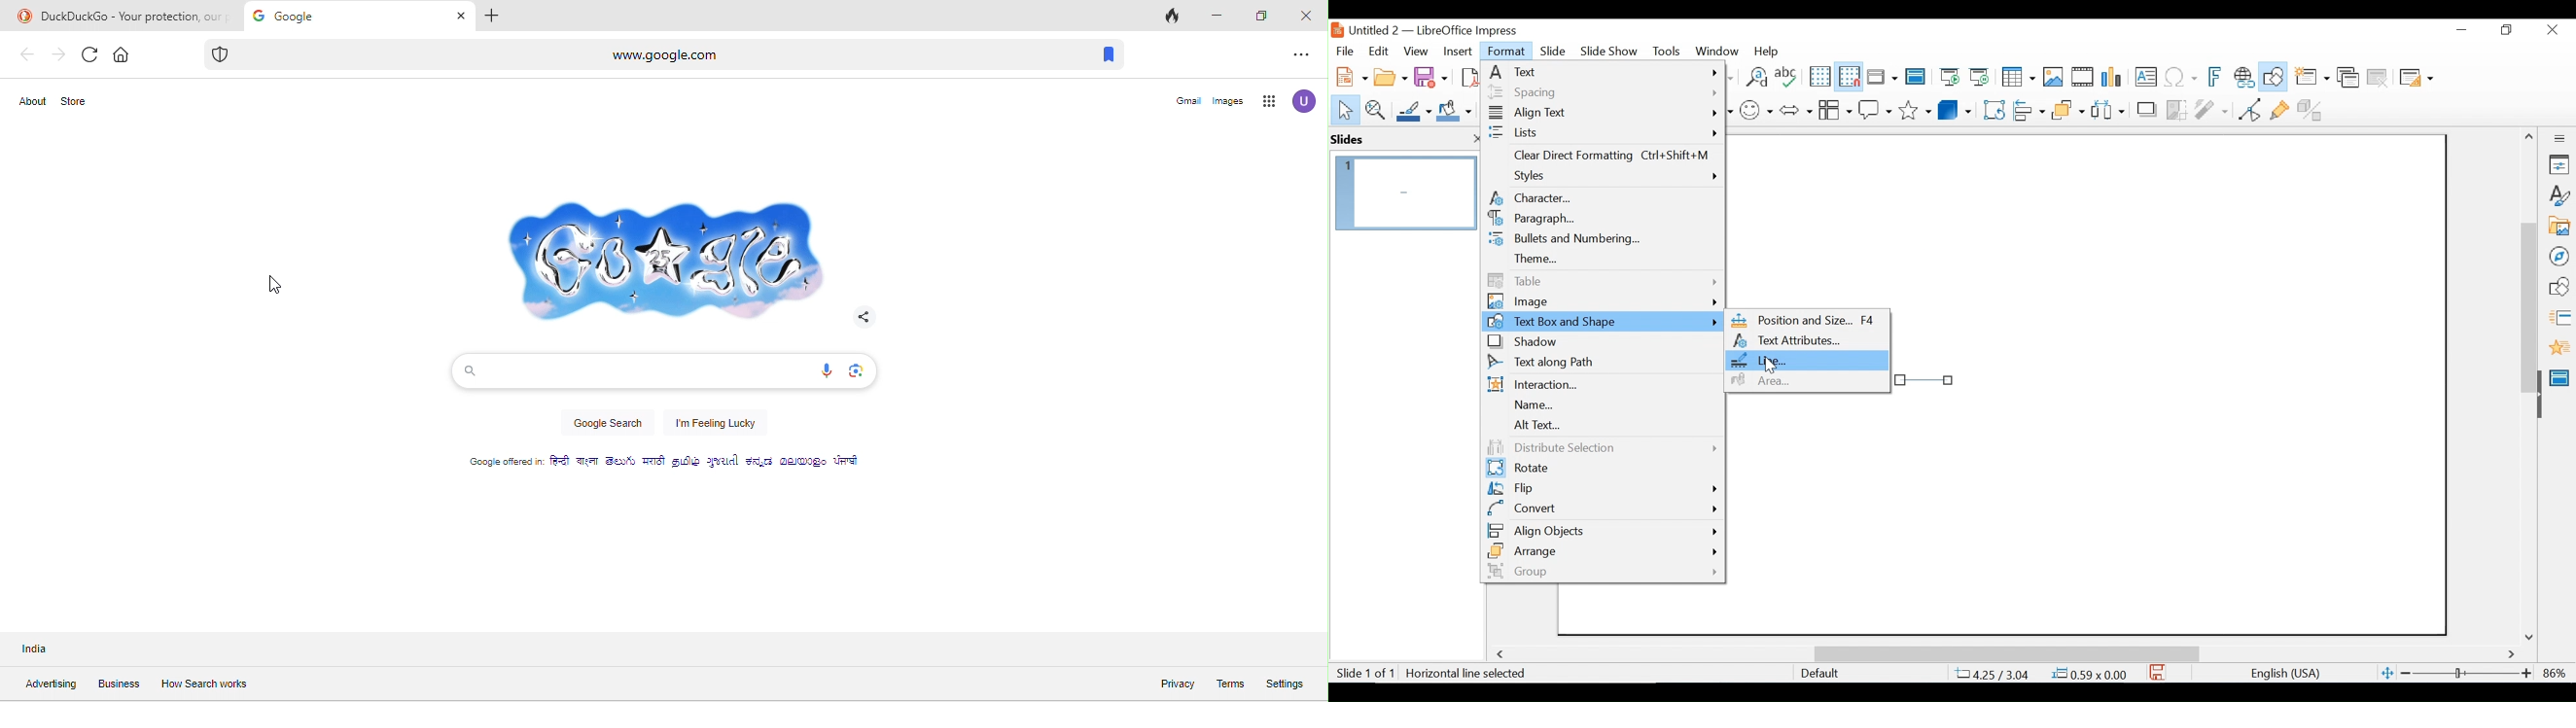  Describe the element at coordinates (1610, 50) in the screenshot. I see `Slide Show` at that location.